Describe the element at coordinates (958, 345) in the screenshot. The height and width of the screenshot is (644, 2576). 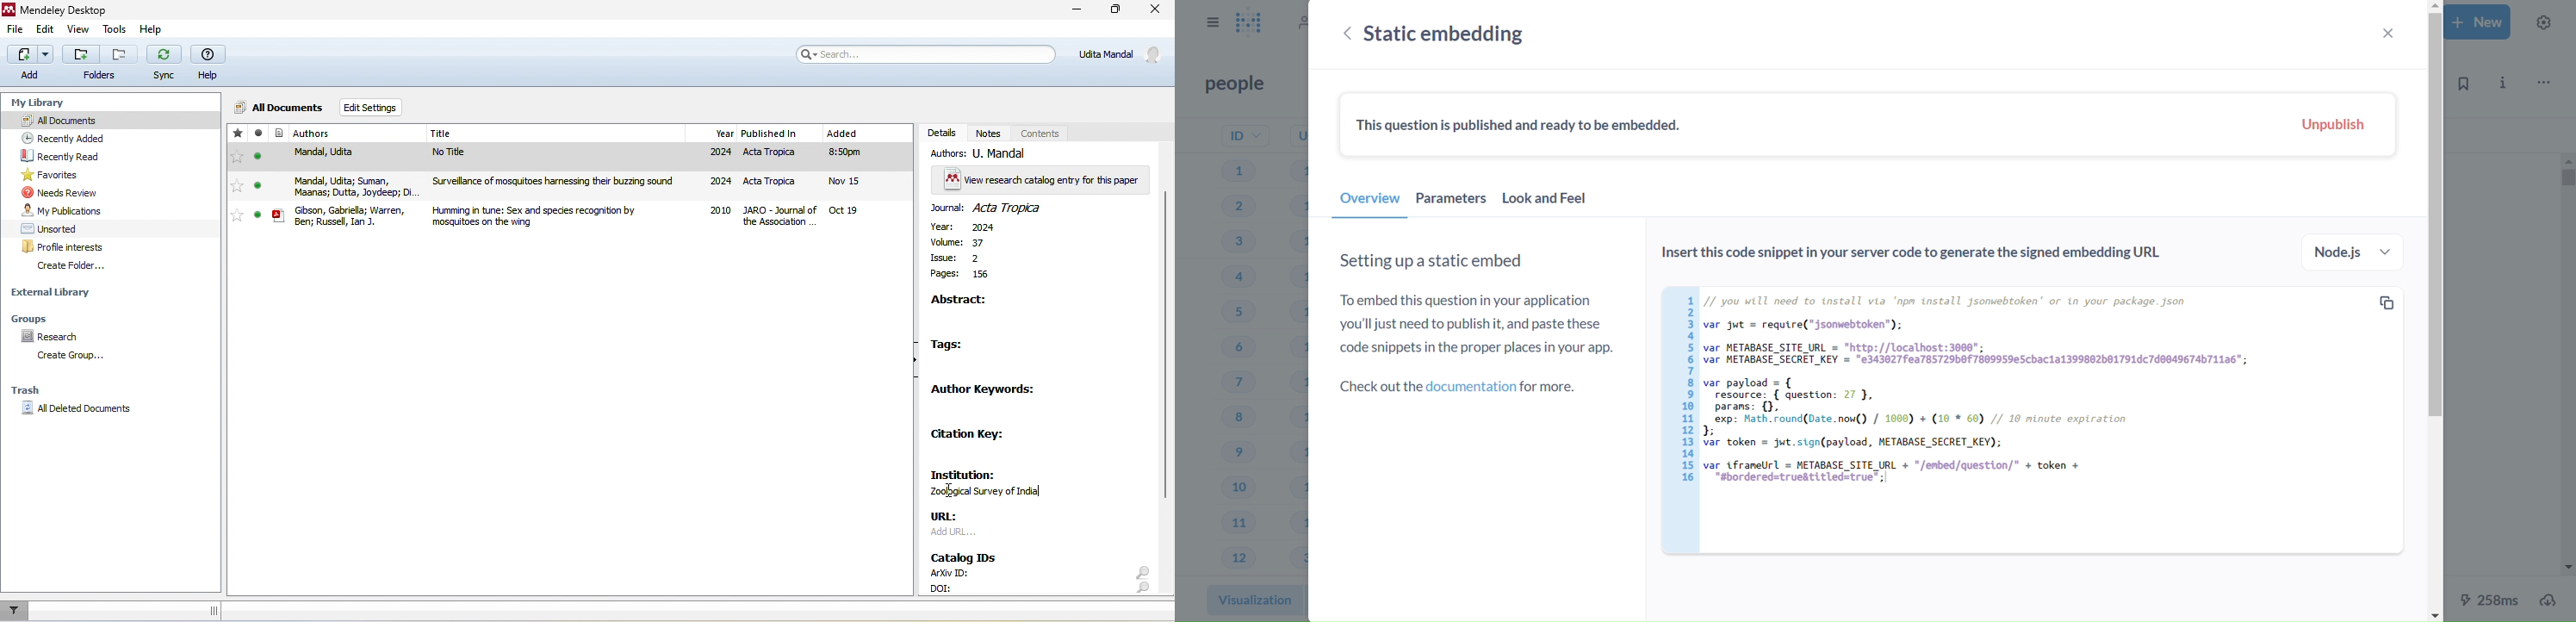
I see `tags` at that location.